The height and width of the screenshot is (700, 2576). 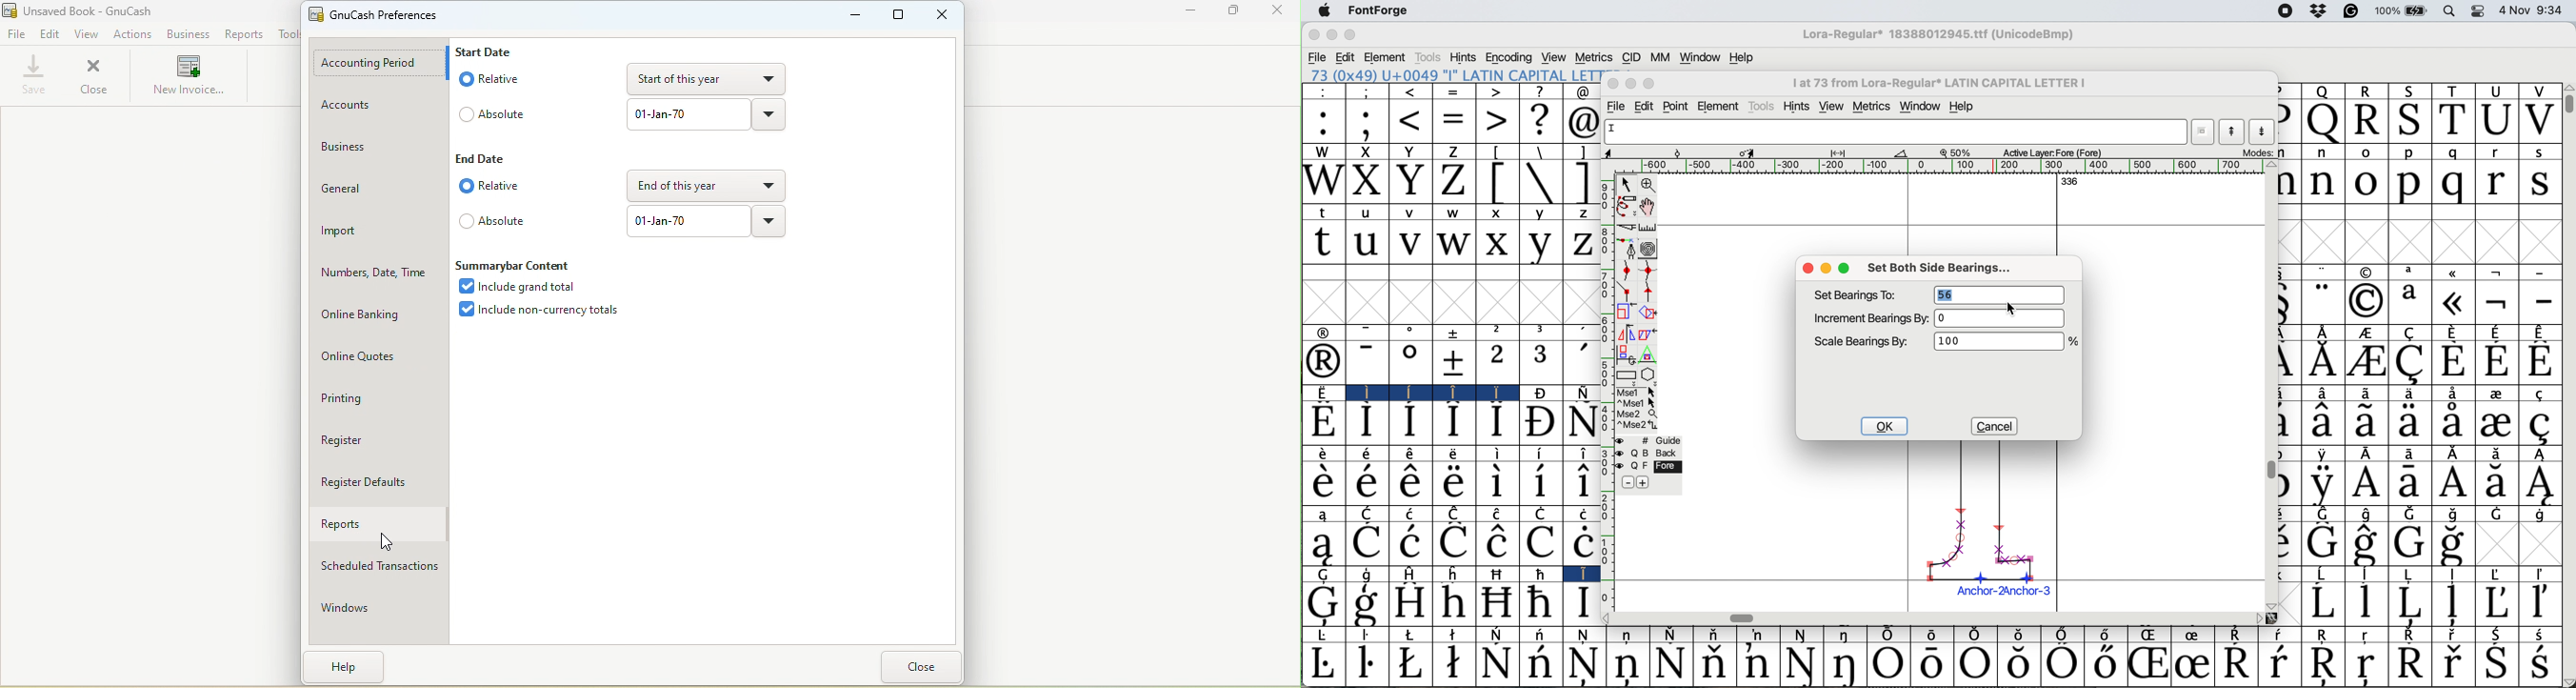 What do you see at coordinates (2412, 120) in the screenshot?
I see `S` at bounding box center [2412, 120].